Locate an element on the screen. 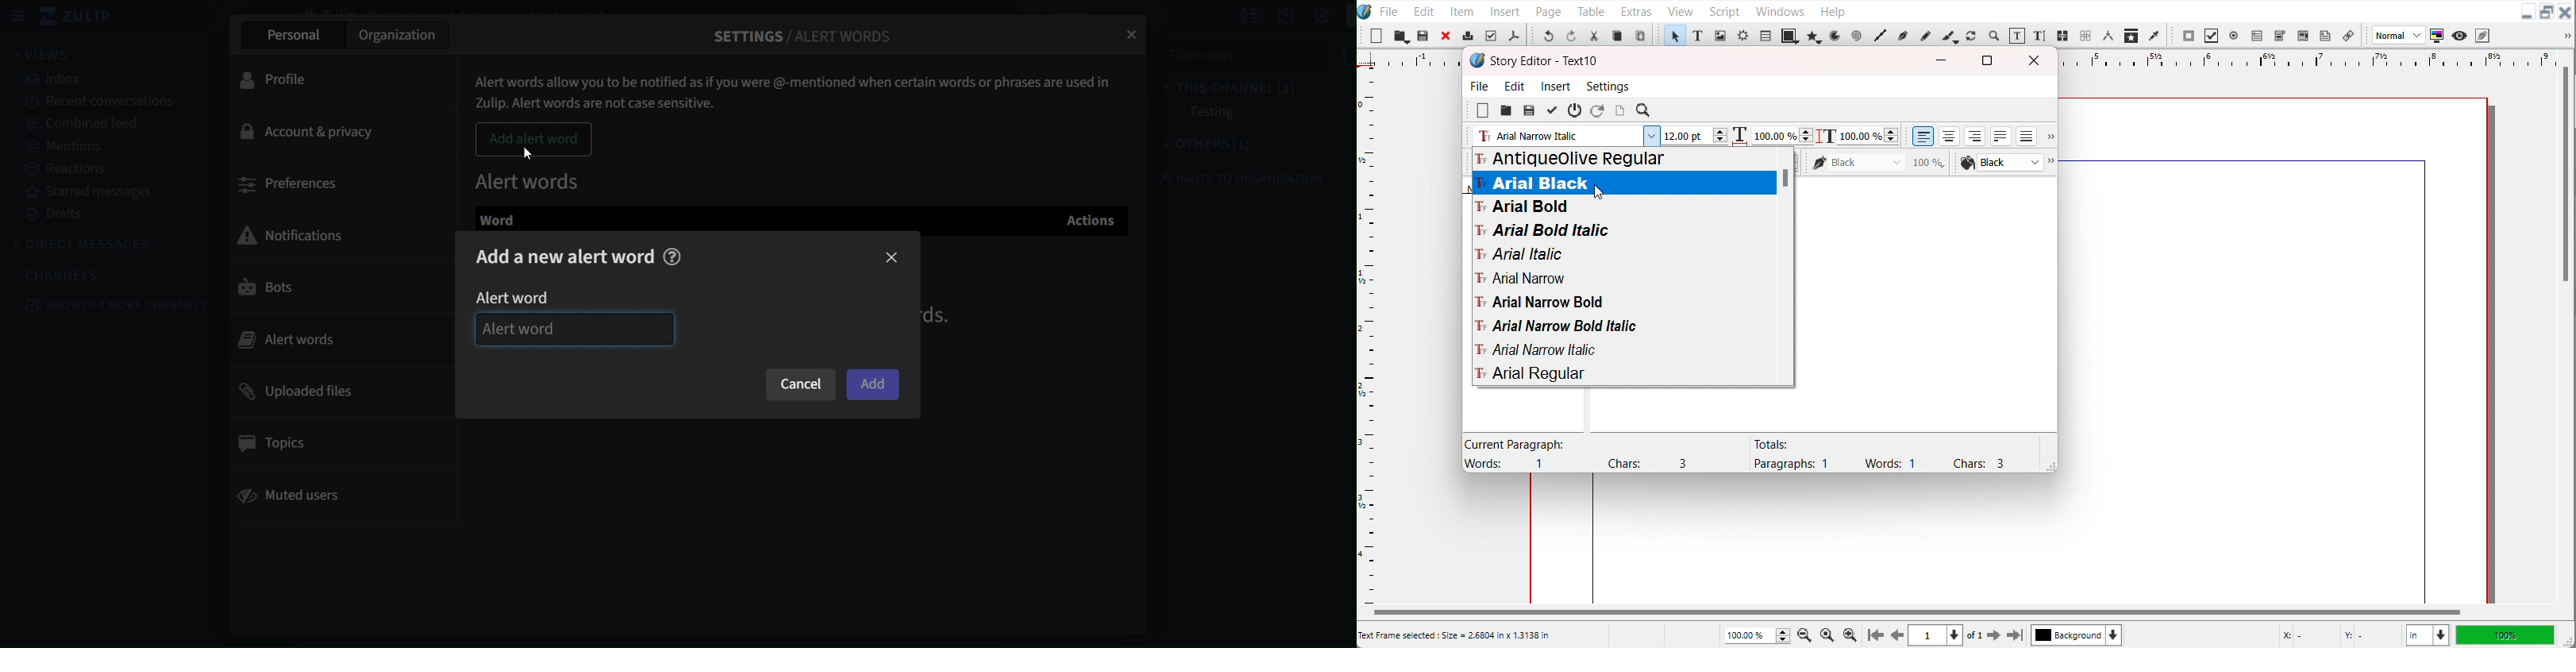 The width and height of the screenshot is (2576, 672). Settings is located at coordinates (1608, 86).